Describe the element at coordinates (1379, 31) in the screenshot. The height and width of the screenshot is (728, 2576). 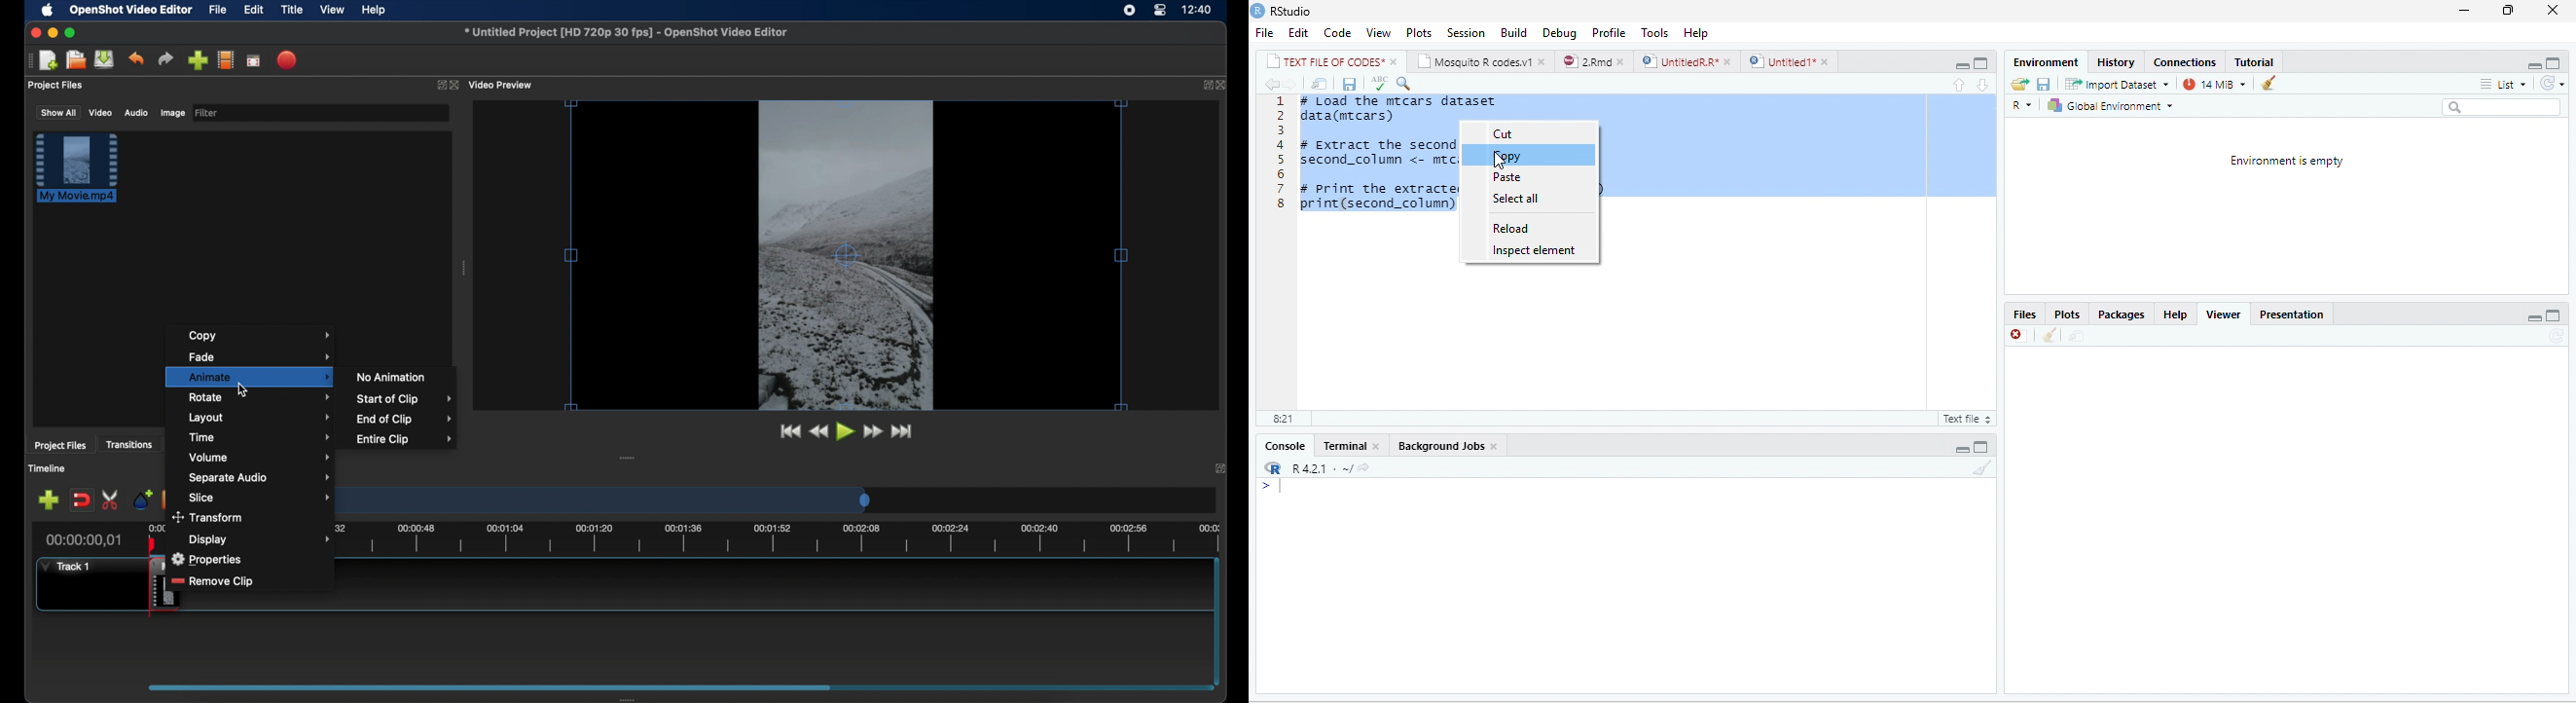
I see `View` at that location.